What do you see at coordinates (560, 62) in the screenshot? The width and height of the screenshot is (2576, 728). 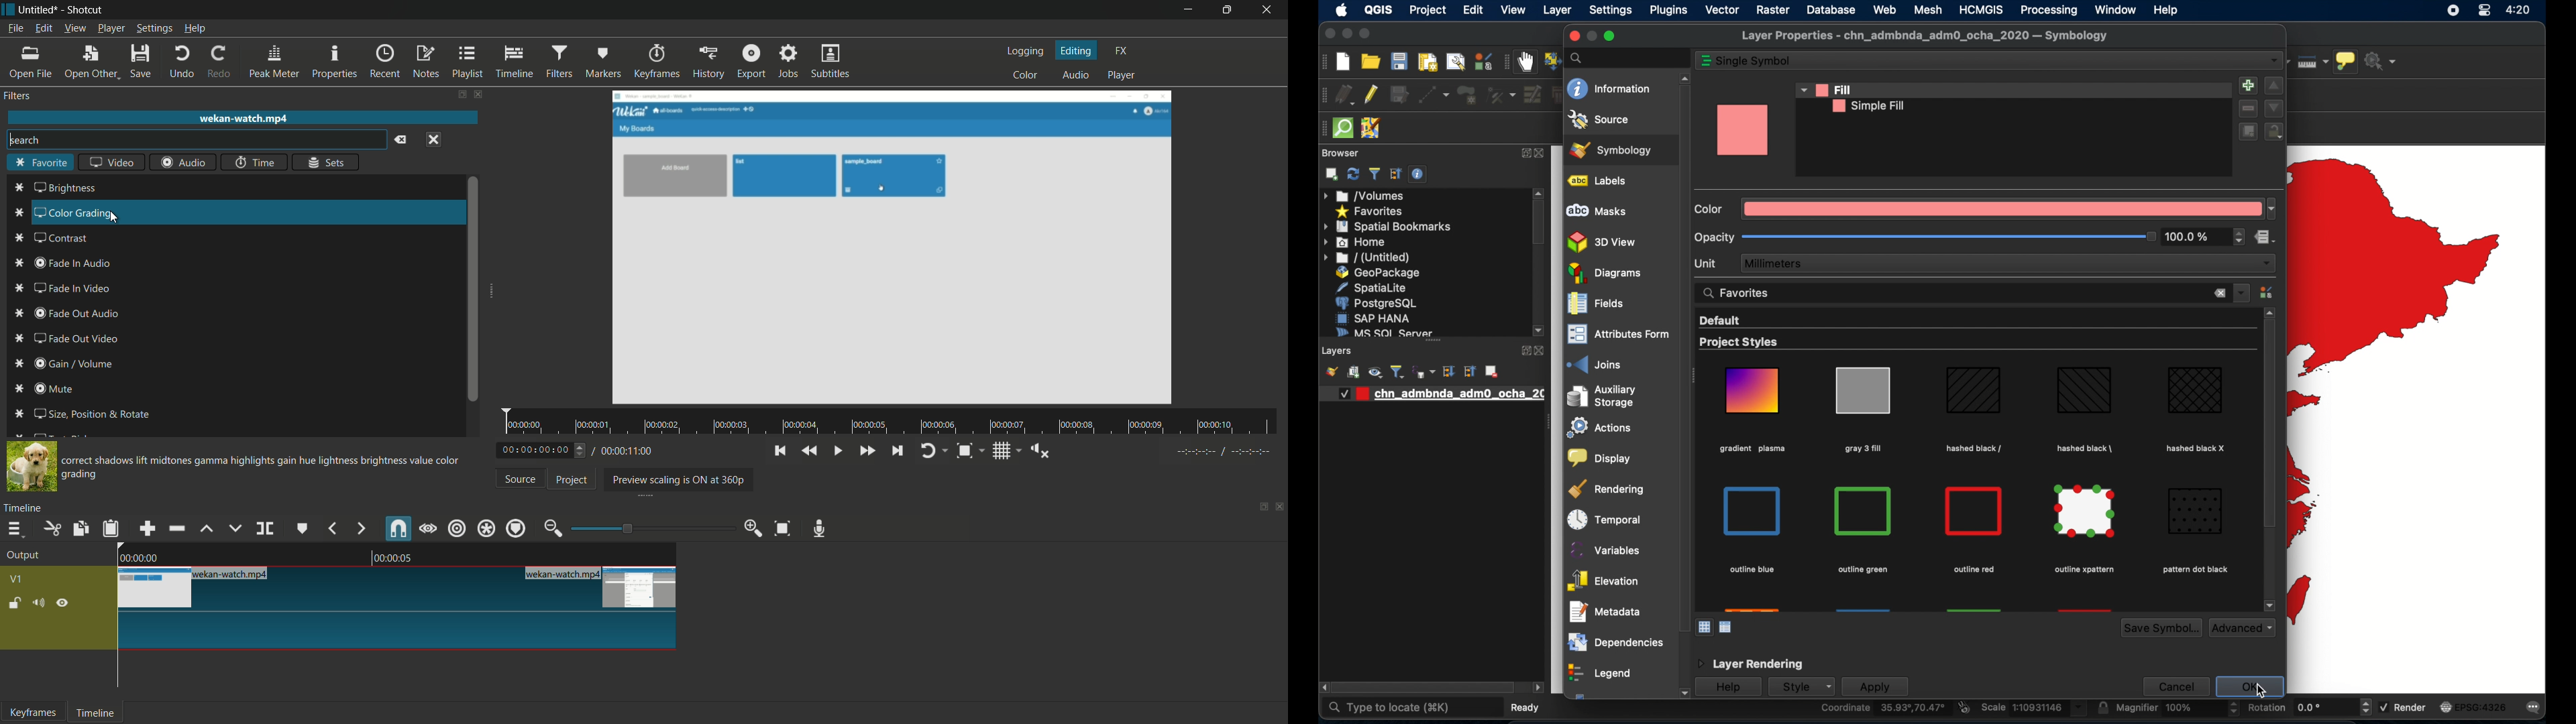 I see `filters` at bounding box center [560, 62].